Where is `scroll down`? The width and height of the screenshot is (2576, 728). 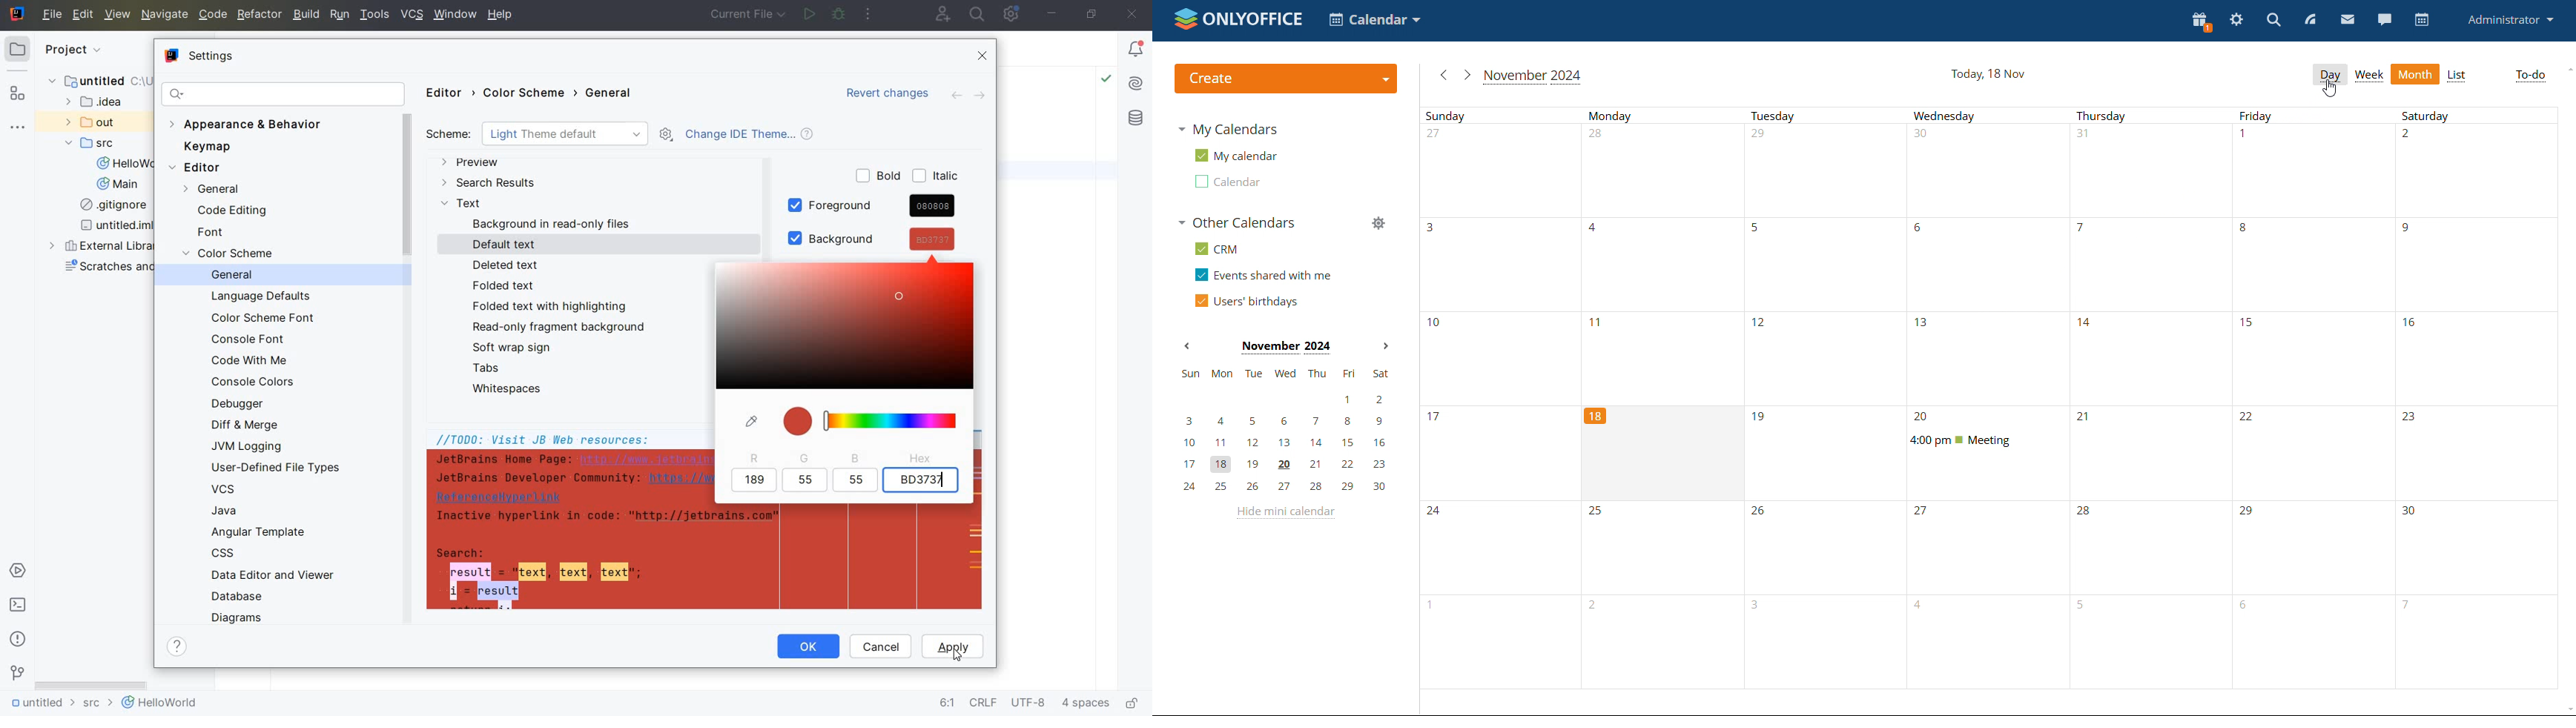 scroll down is located at coordinates (2567, 709).